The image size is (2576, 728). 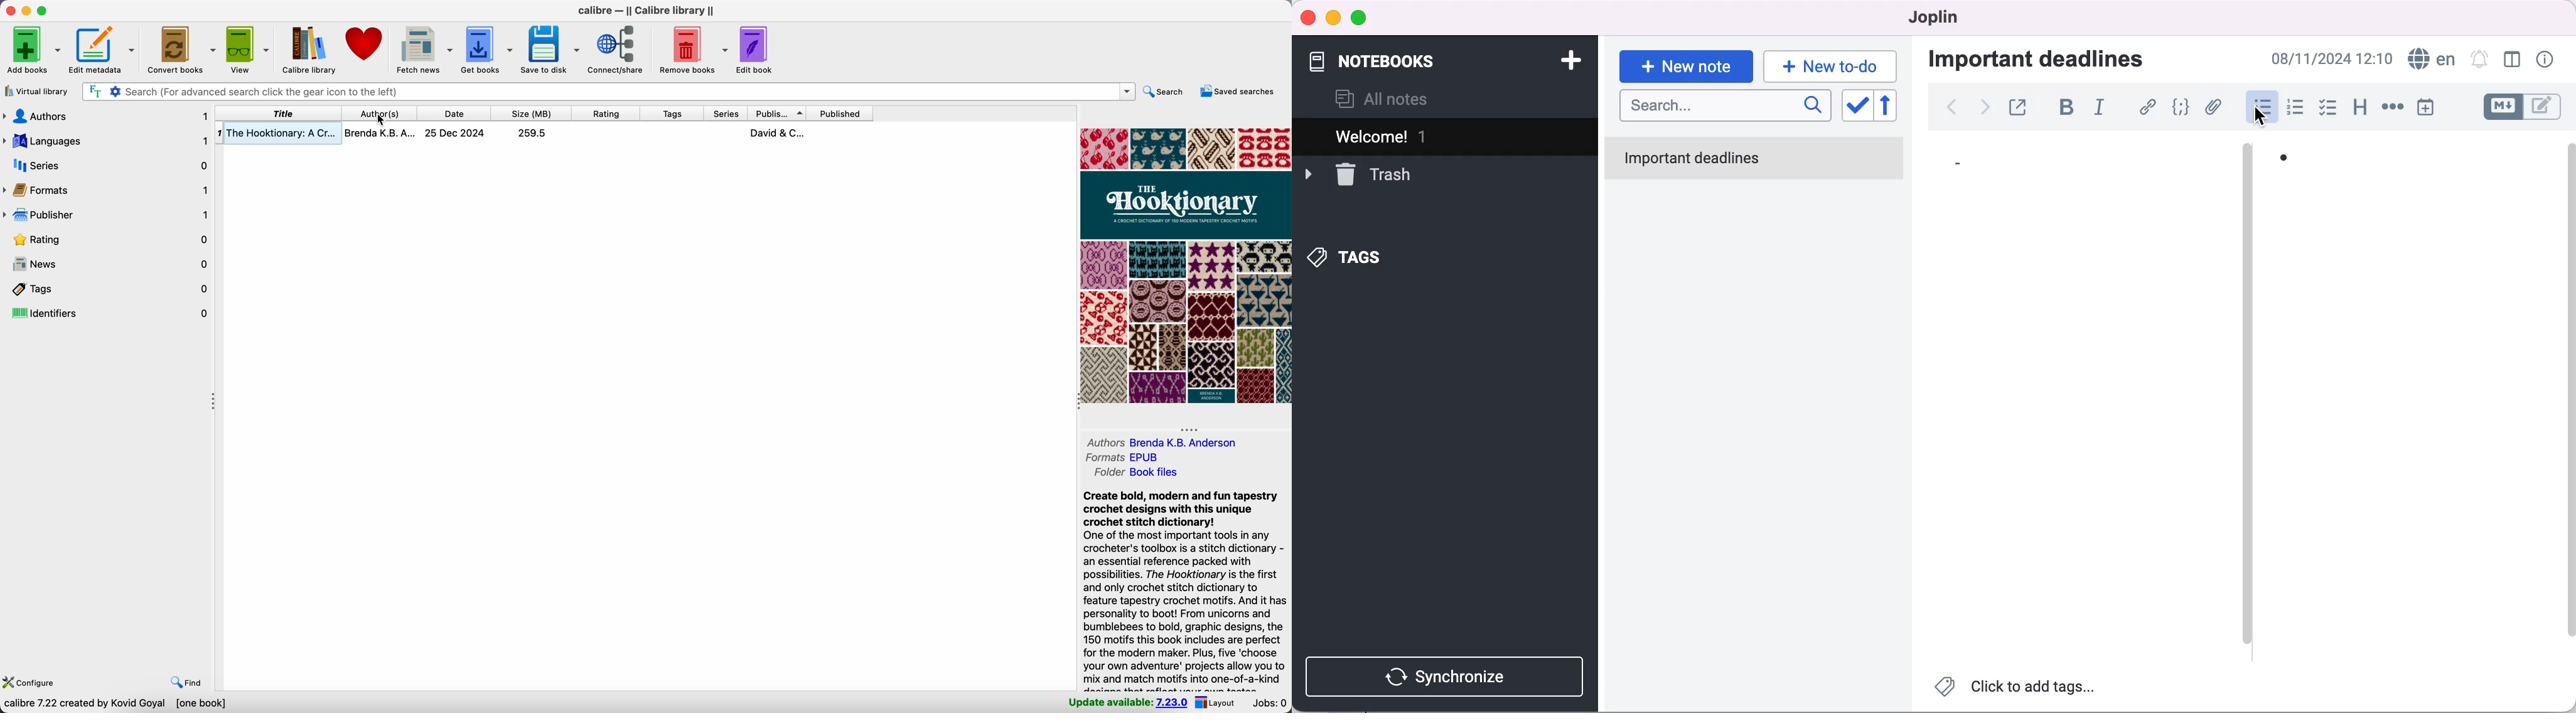 What do you see at coordinates (2476, 60) in the screenshot?
I see `set alarm` at bounding box center [2476, 60].